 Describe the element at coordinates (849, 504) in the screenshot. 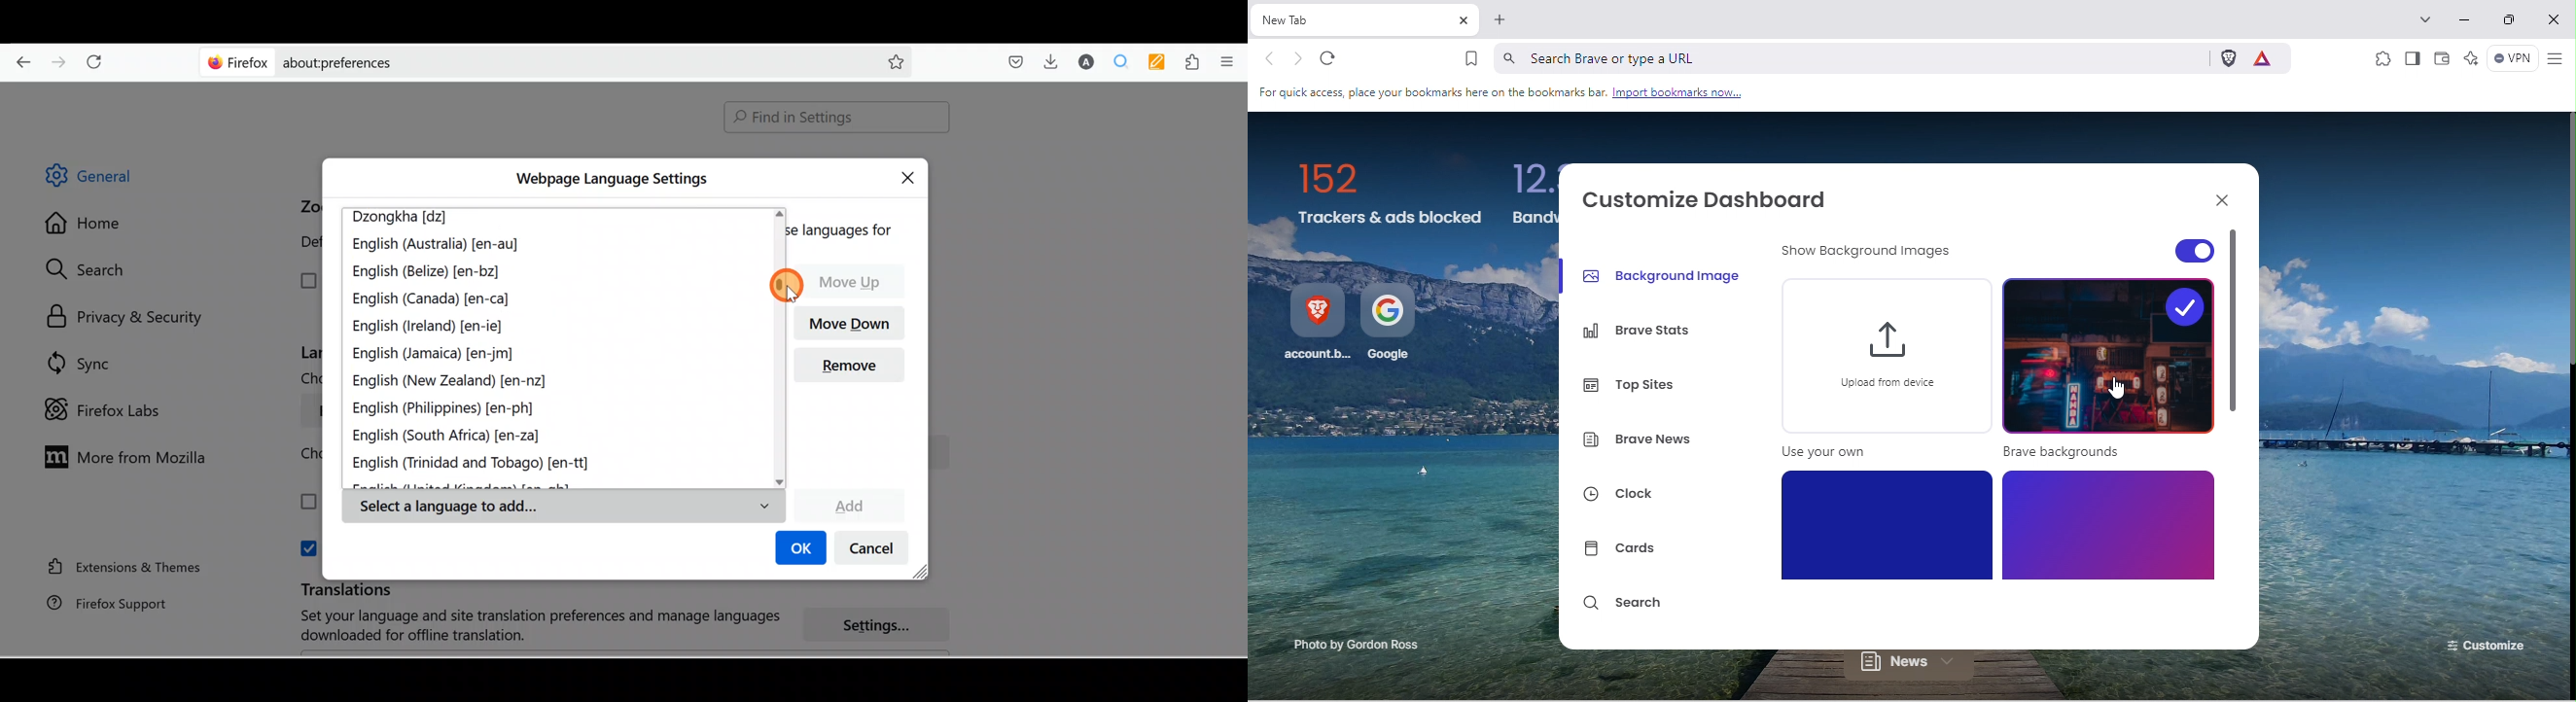

I see `Add` at that location.